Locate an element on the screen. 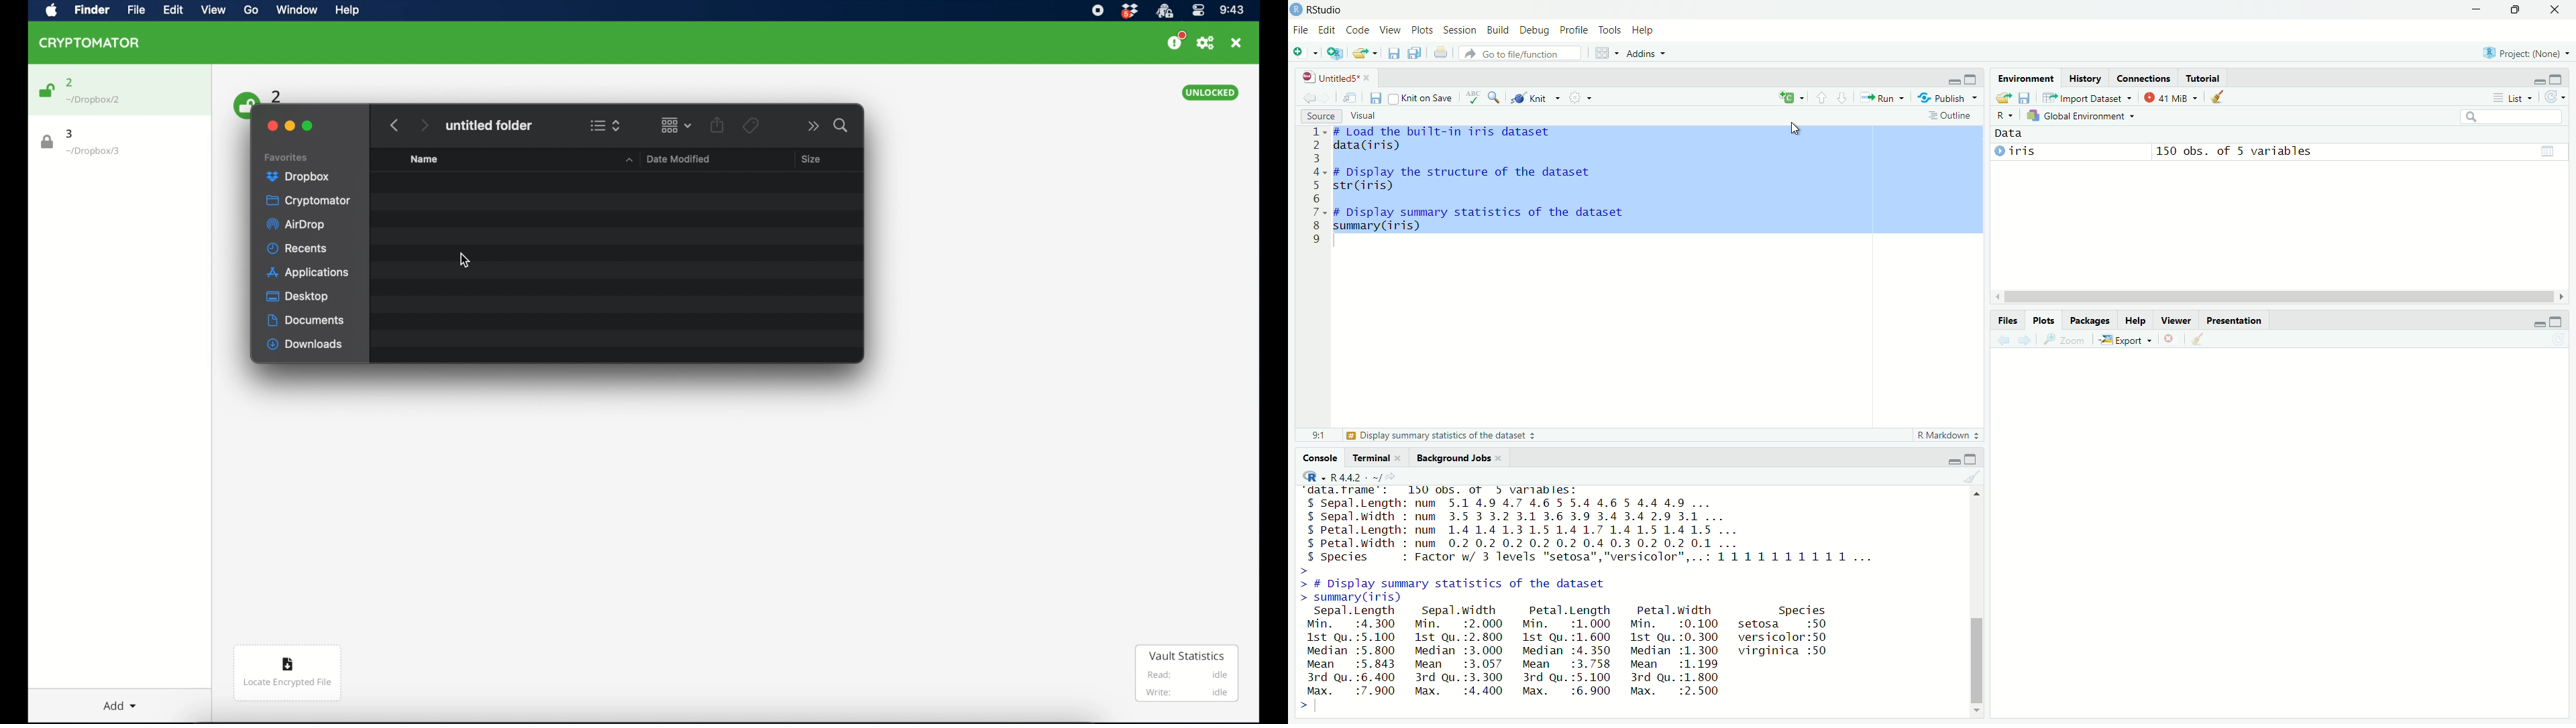  Go to file/function is located at coordinates (1519, 54).